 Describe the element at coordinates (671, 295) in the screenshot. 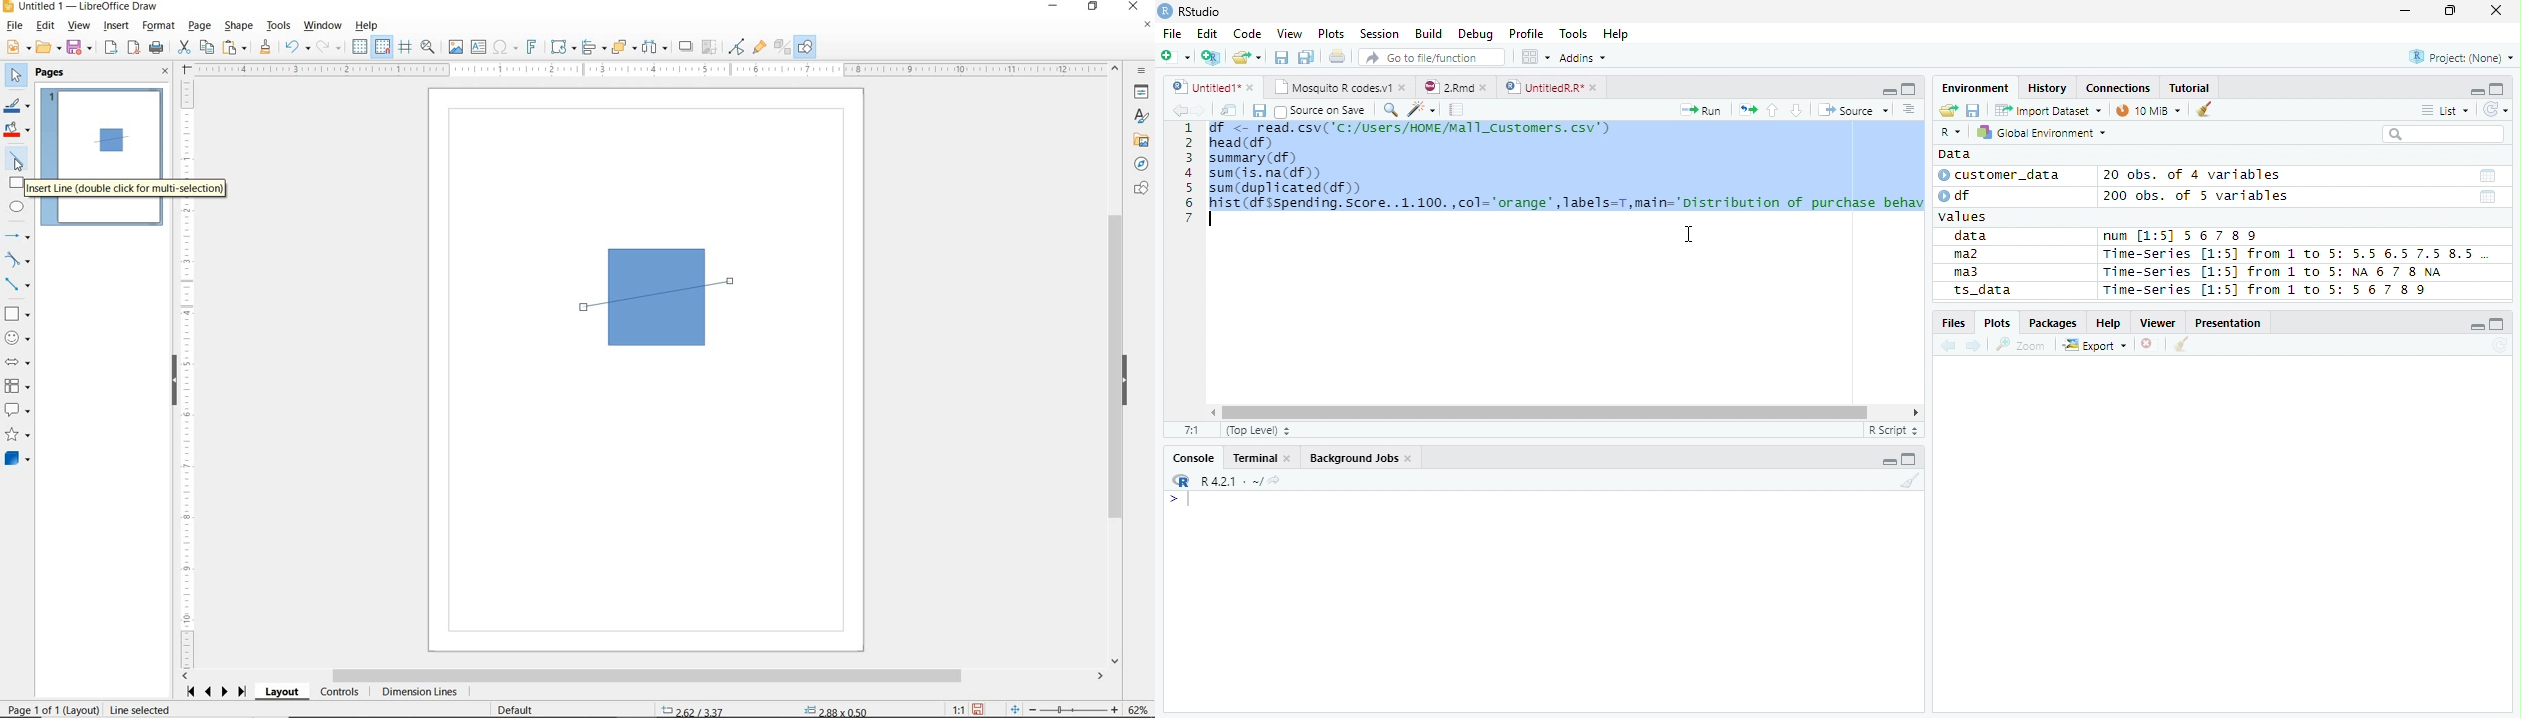

I see `LINE` at that location.